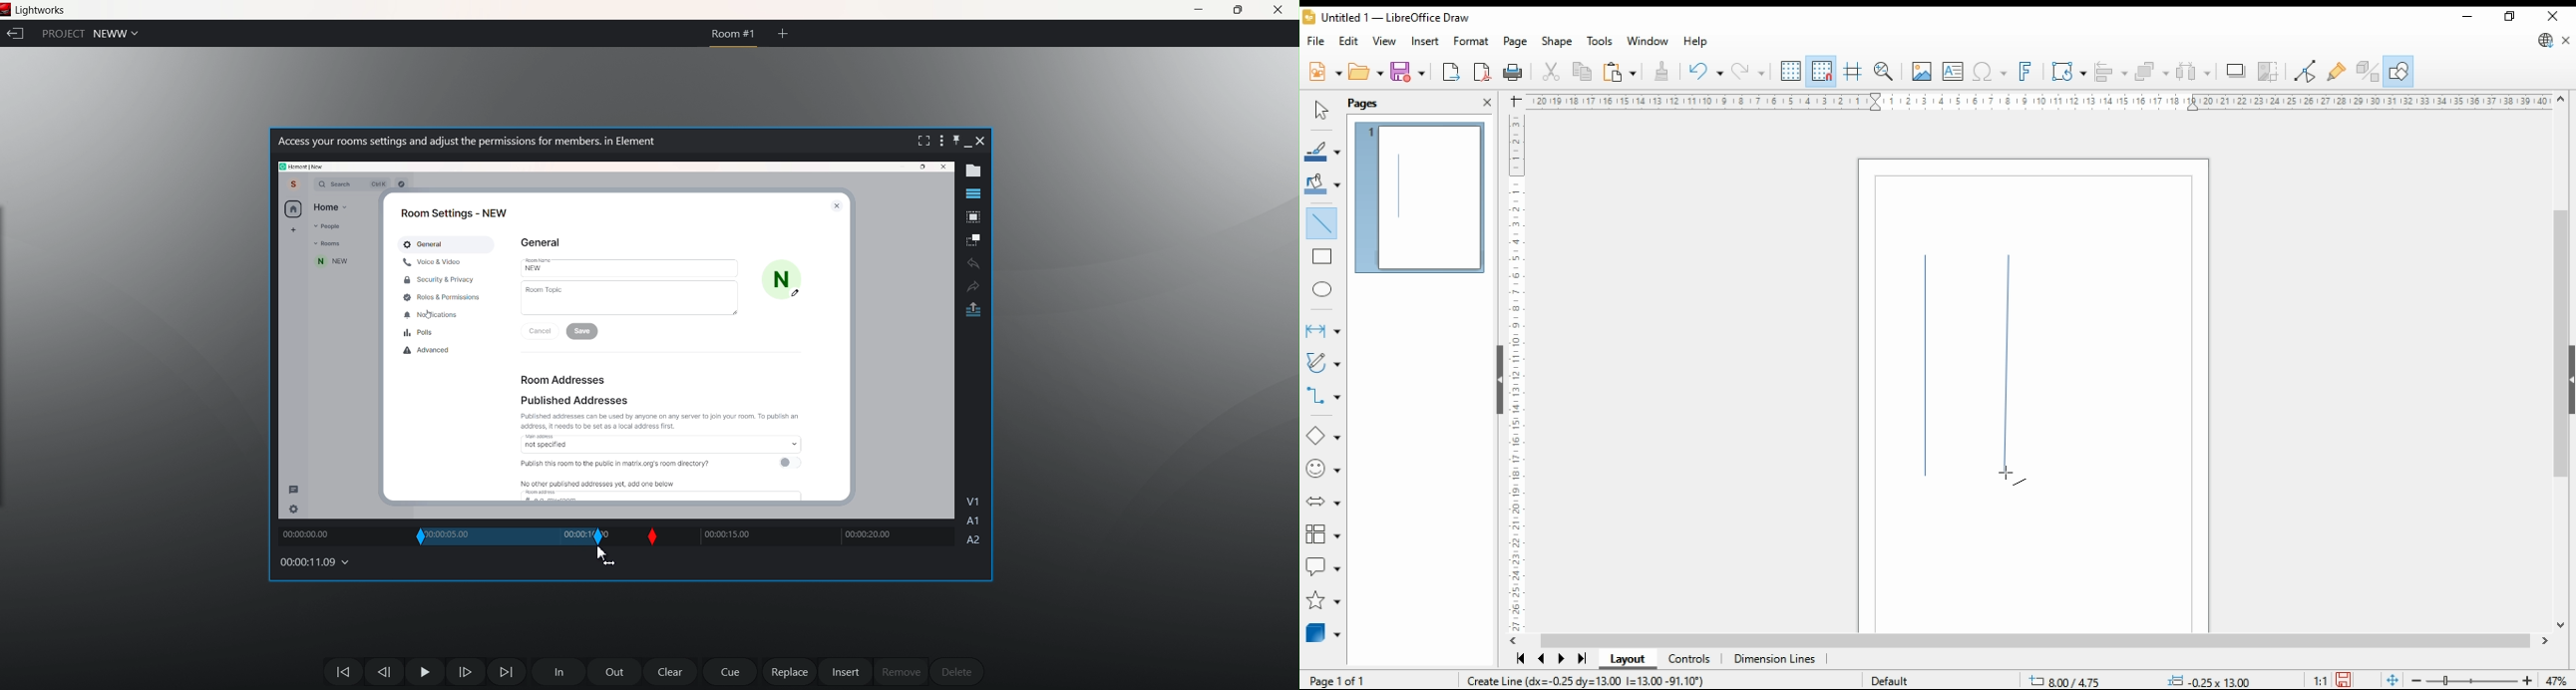  I want to click on export as pdf, so click(1482, 72).